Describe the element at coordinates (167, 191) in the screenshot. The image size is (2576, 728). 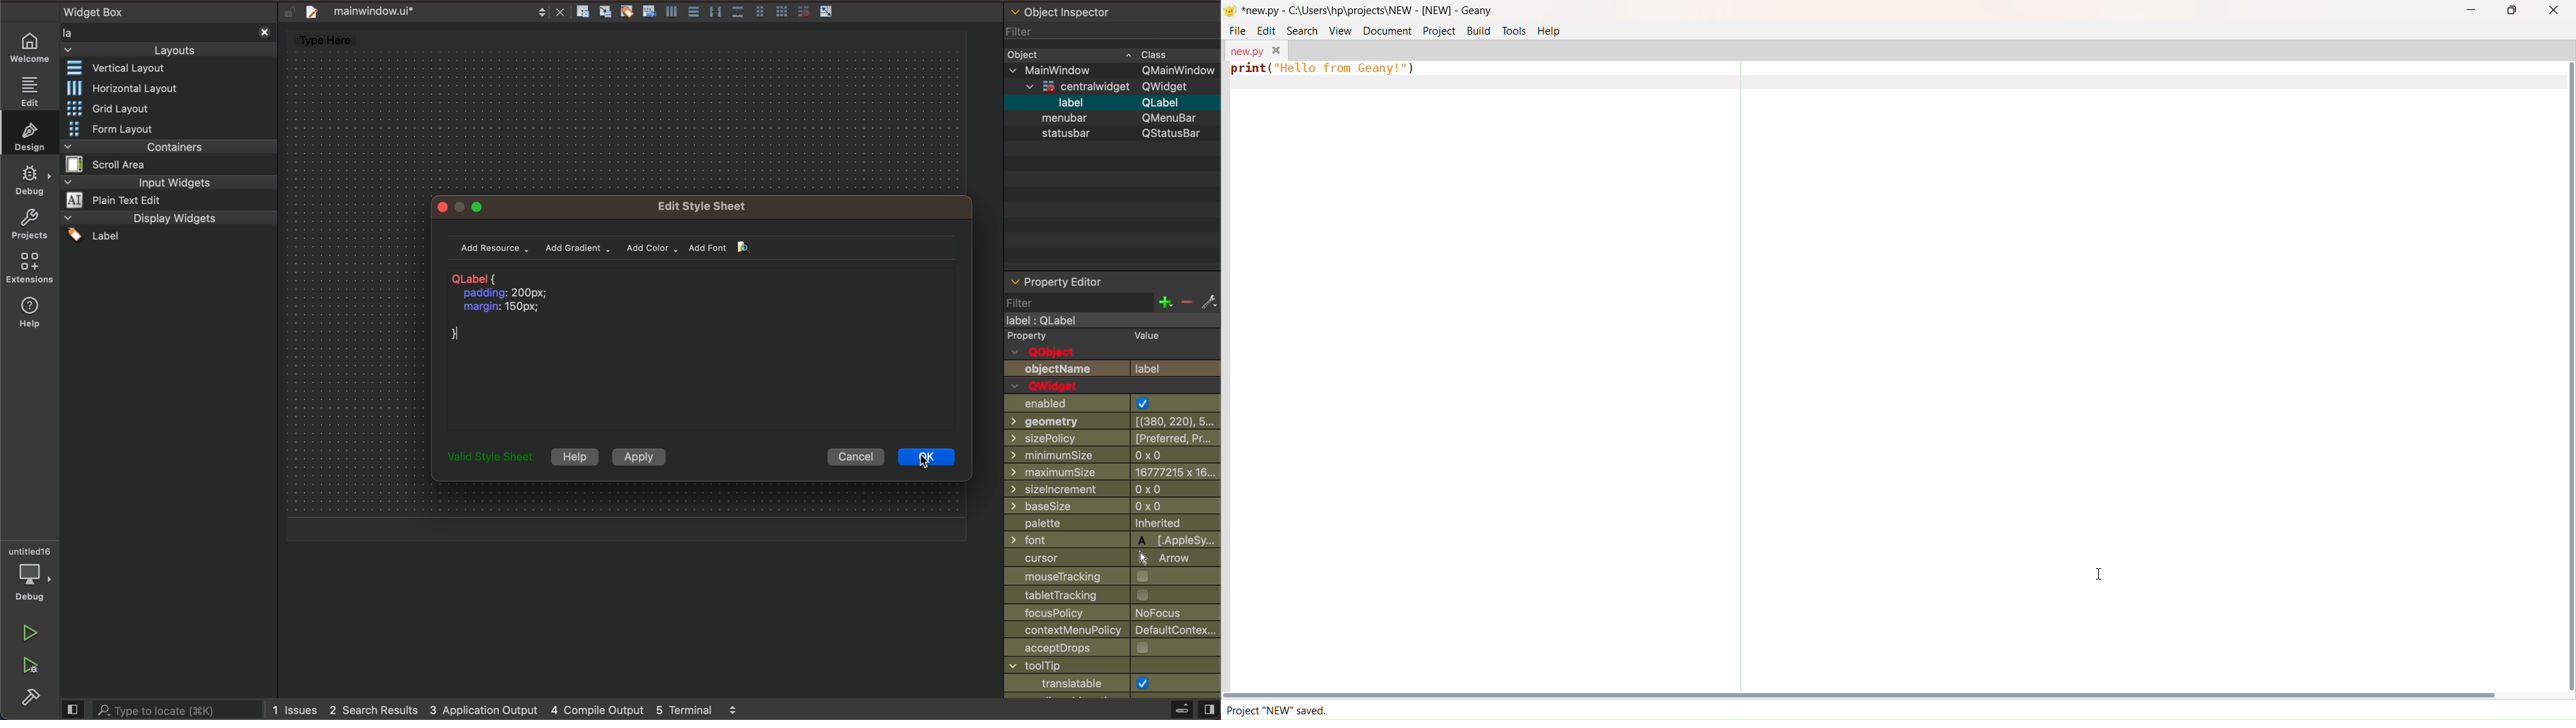
I see `input widgets` at that location.